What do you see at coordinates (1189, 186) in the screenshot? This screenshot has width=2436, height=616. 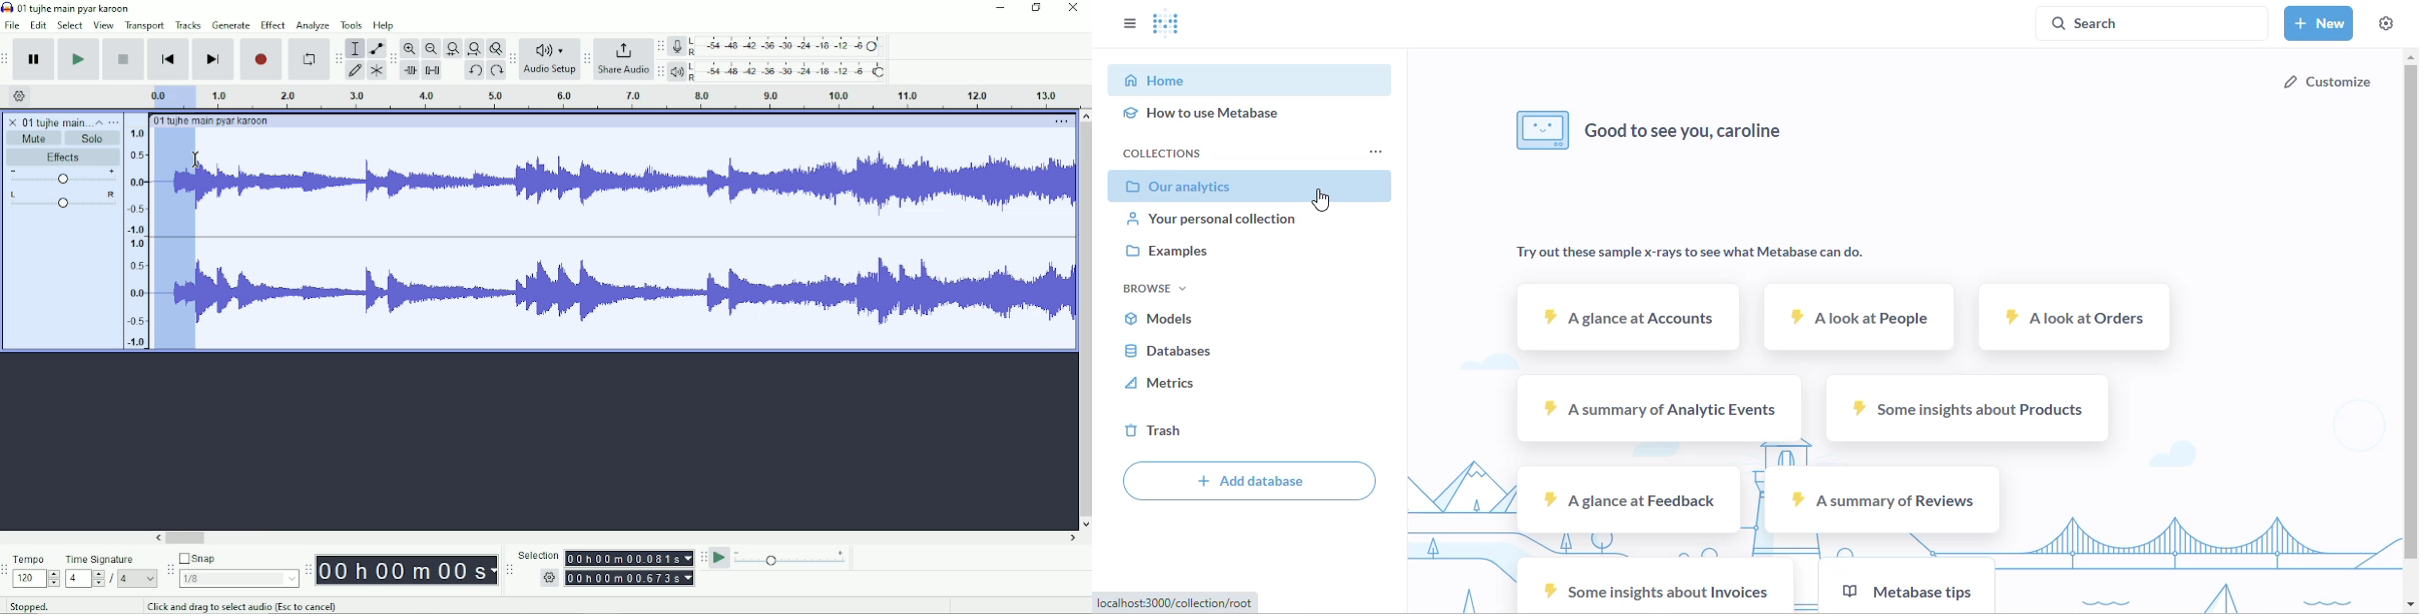 I see `our analytics` at bounding box center [1189, 186].